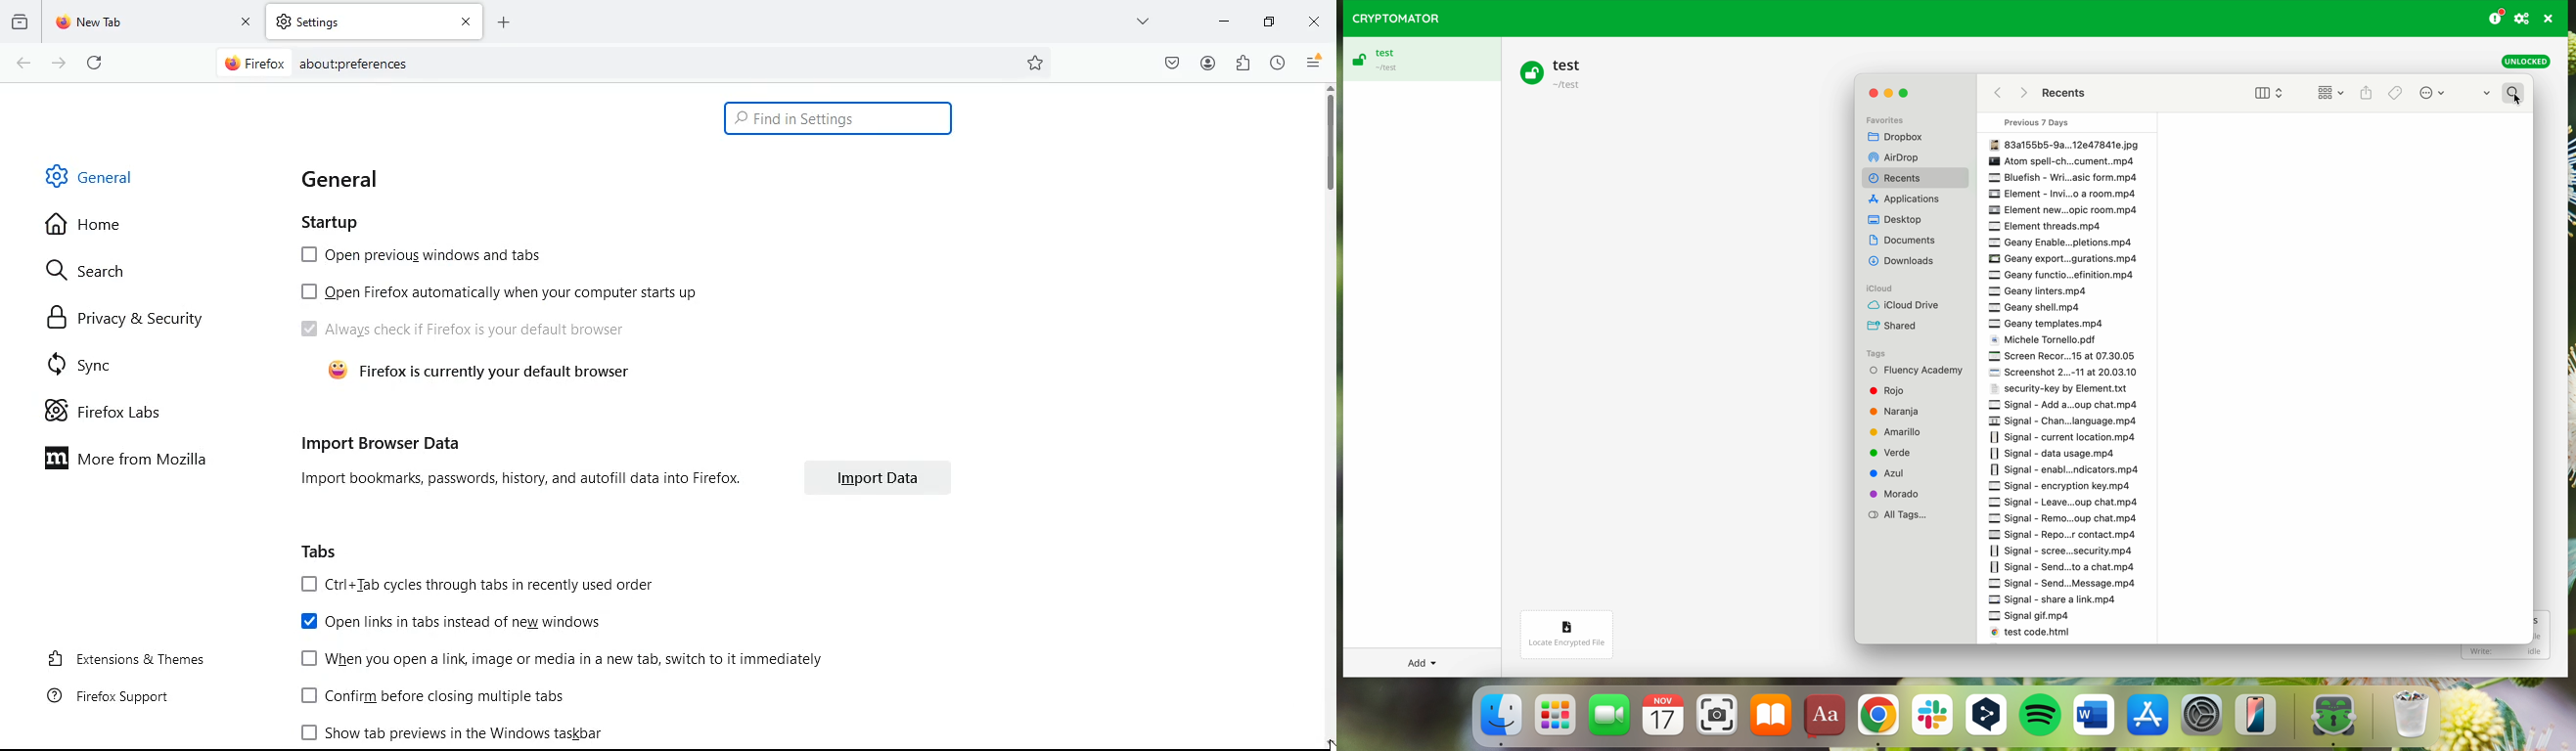 The width and height of the screenshot is (2576, 756). I want to click on trash, so click(2409, 718).